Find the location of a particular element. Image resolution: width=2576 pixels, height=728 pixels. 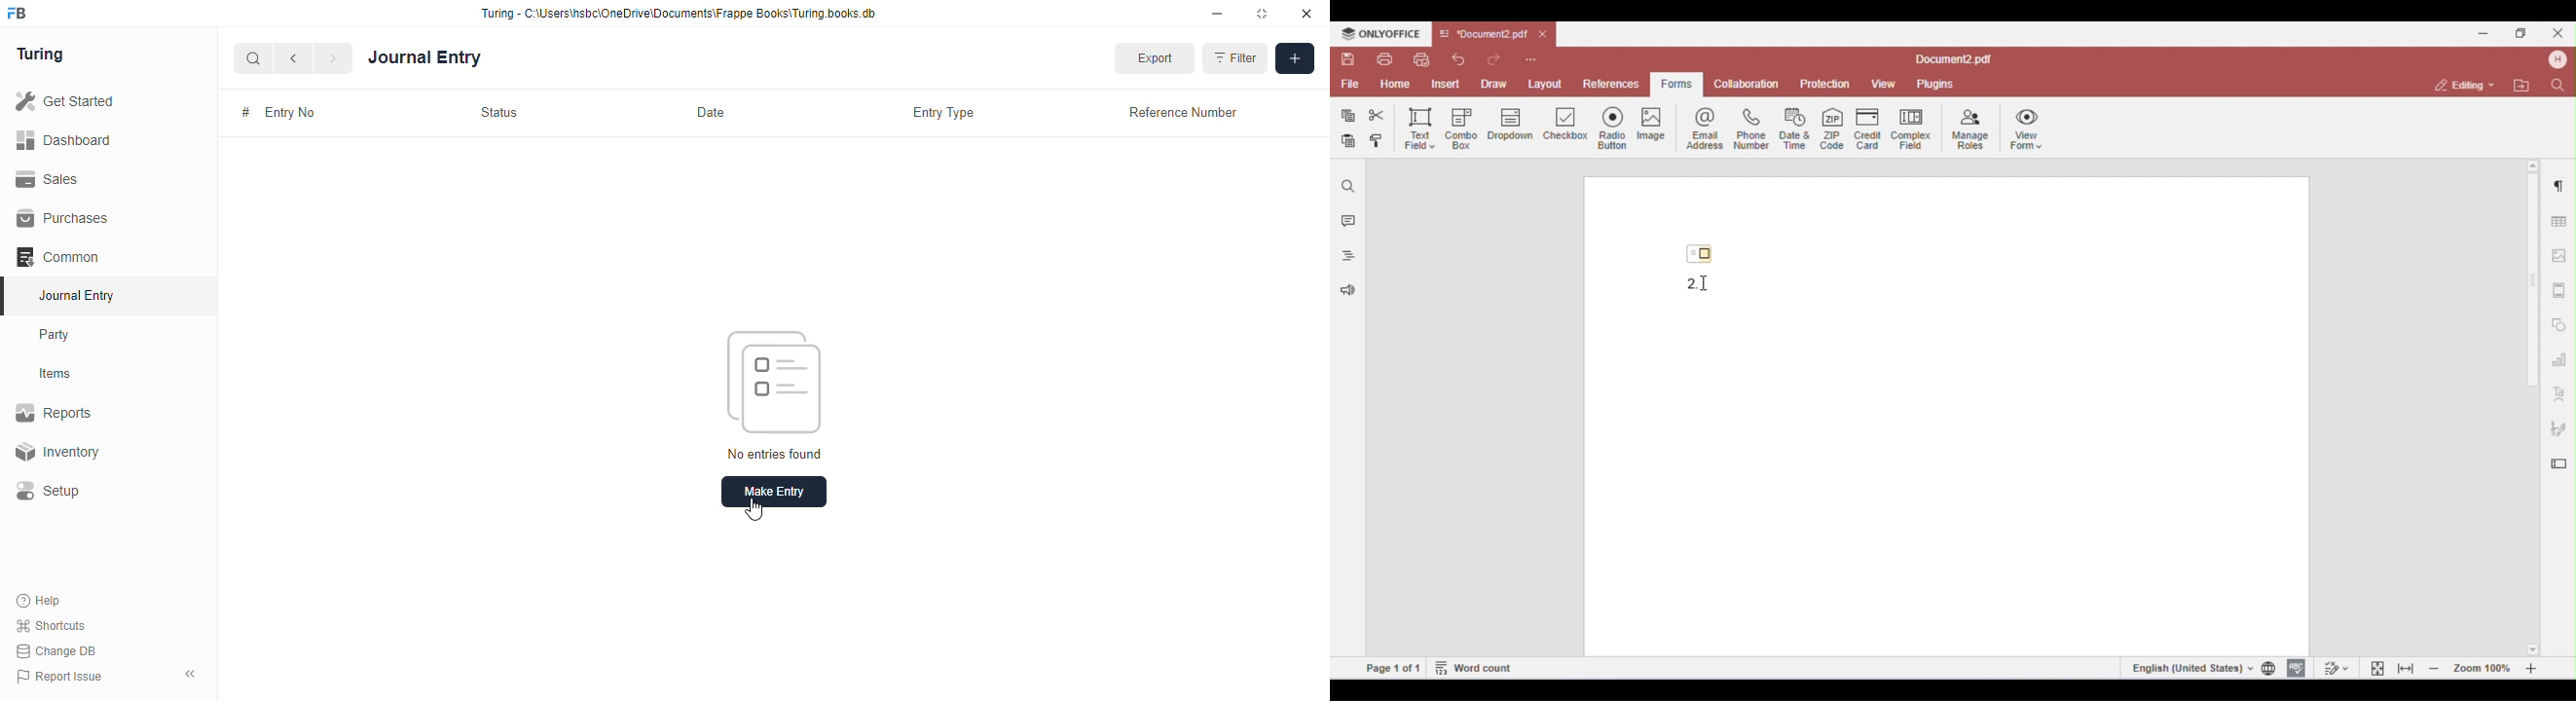

dashboard is located at coordinates (64, 139).